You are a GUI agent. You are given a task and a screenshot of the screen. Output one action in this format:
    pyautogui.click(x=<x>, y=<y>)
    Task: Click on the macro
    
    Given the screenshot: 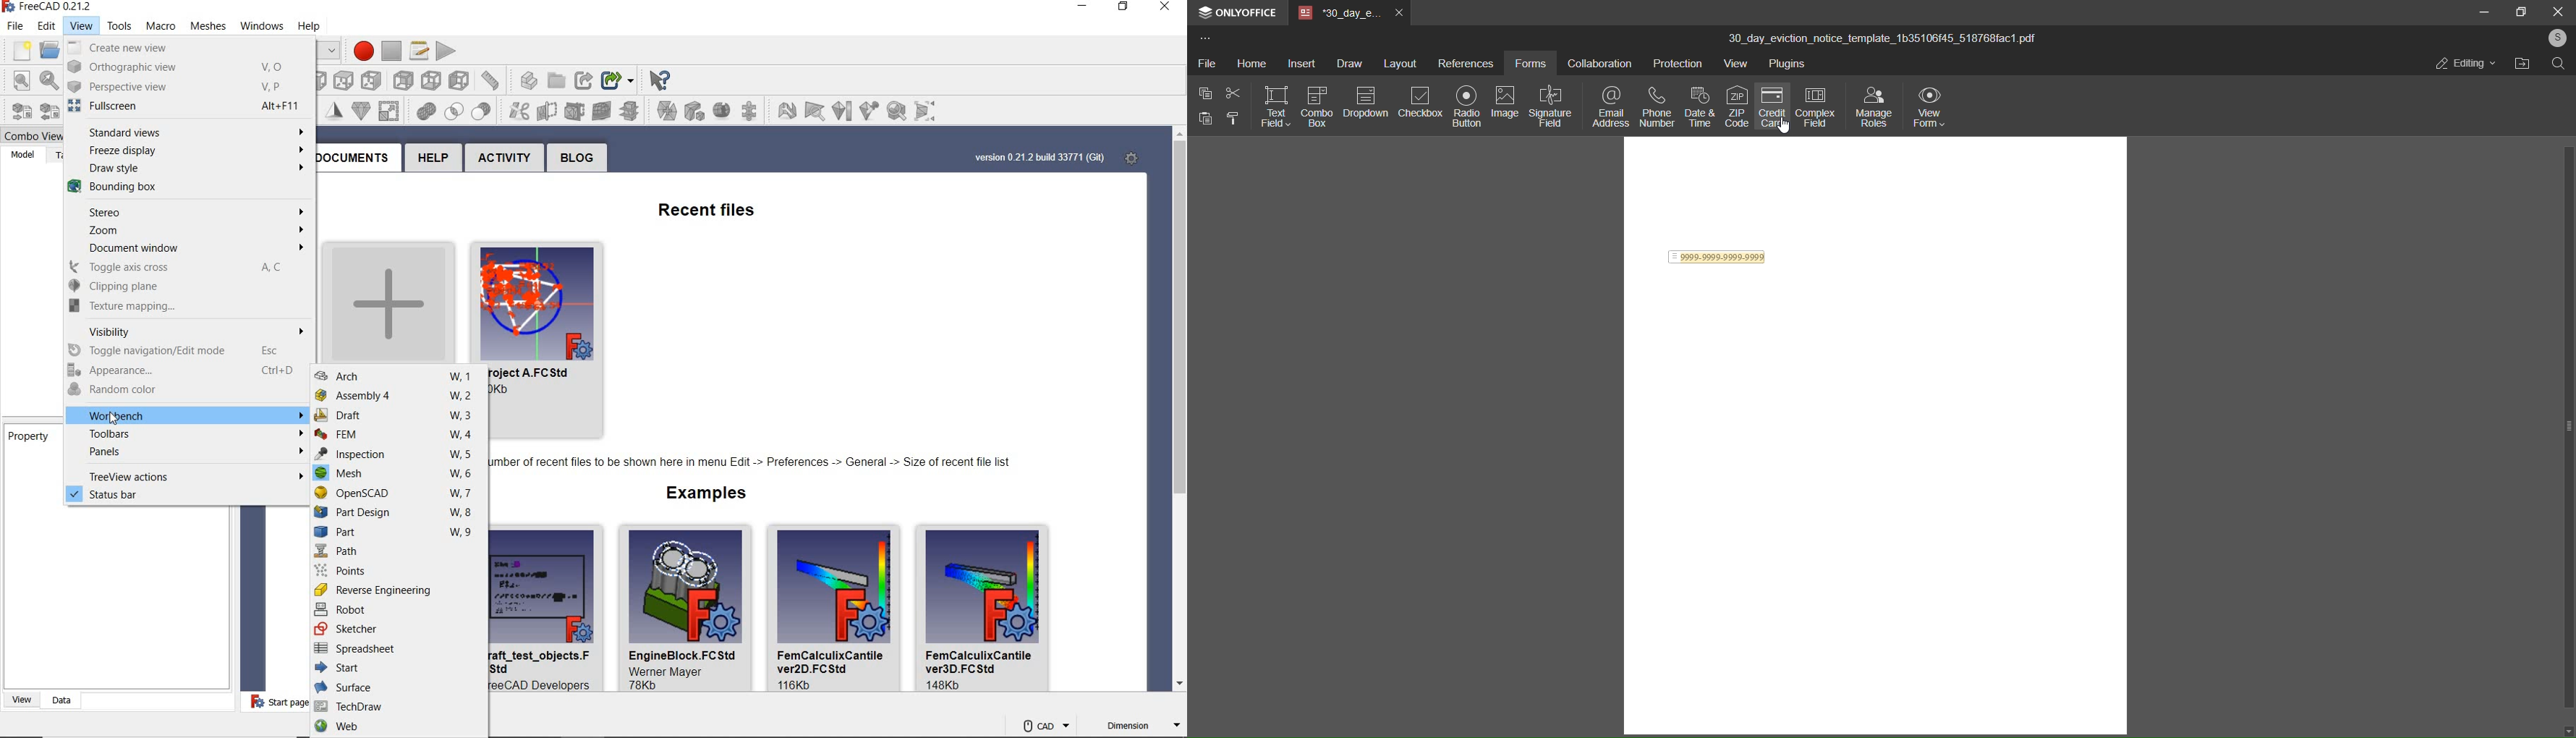 What is the action you would take?
    pyautogui.click(x=157, y=26)
    